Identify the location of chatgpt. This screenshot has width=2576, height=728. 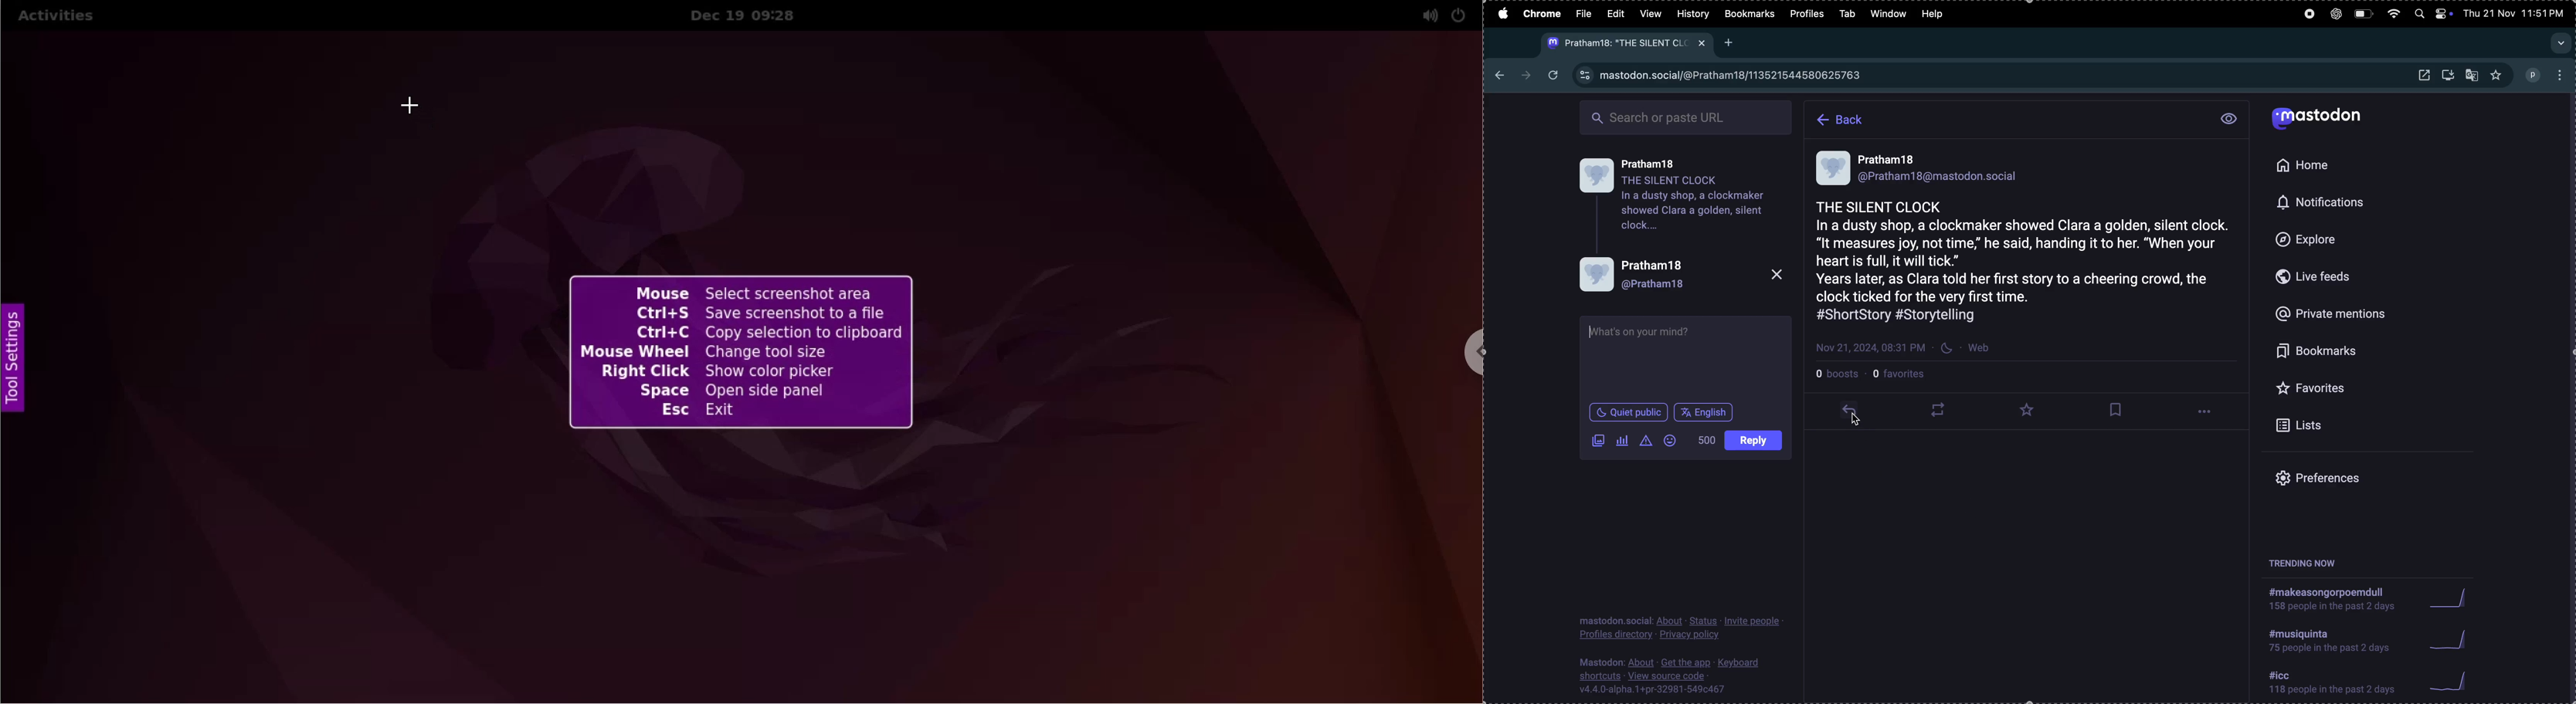
(2336, 14).